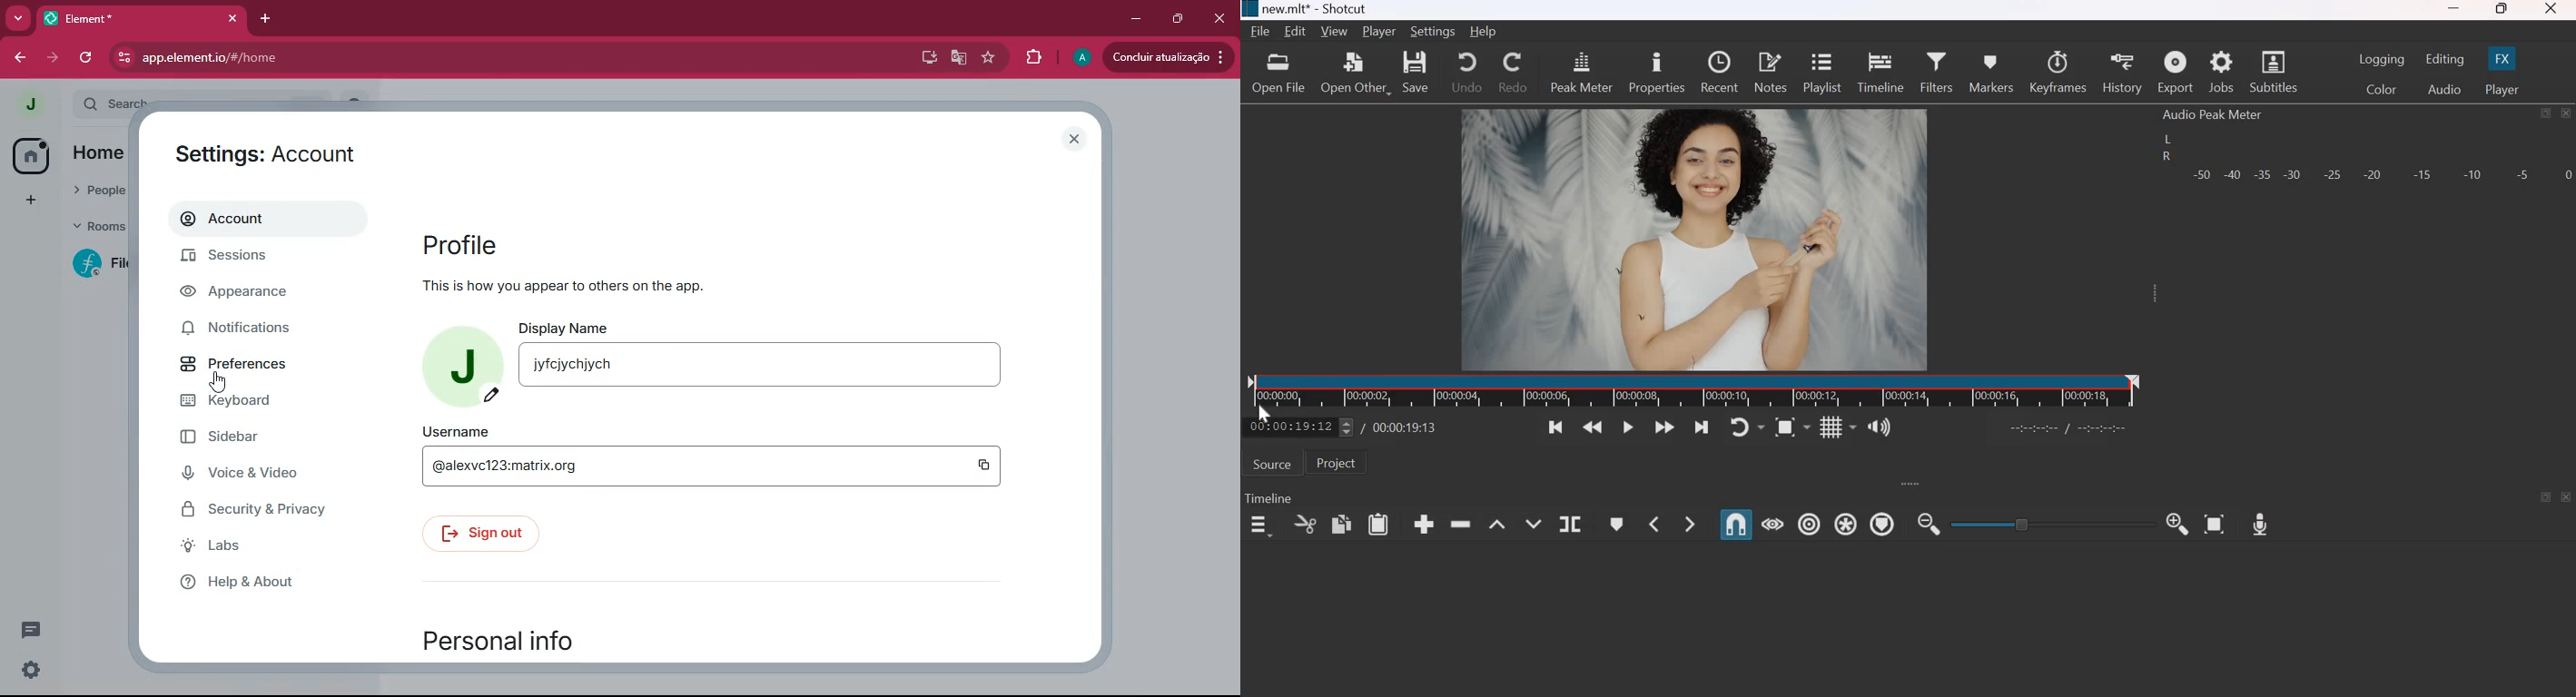  Describe the element at coordinates (2381, 173) in the screenshot. I see `Volume meter` at that location.